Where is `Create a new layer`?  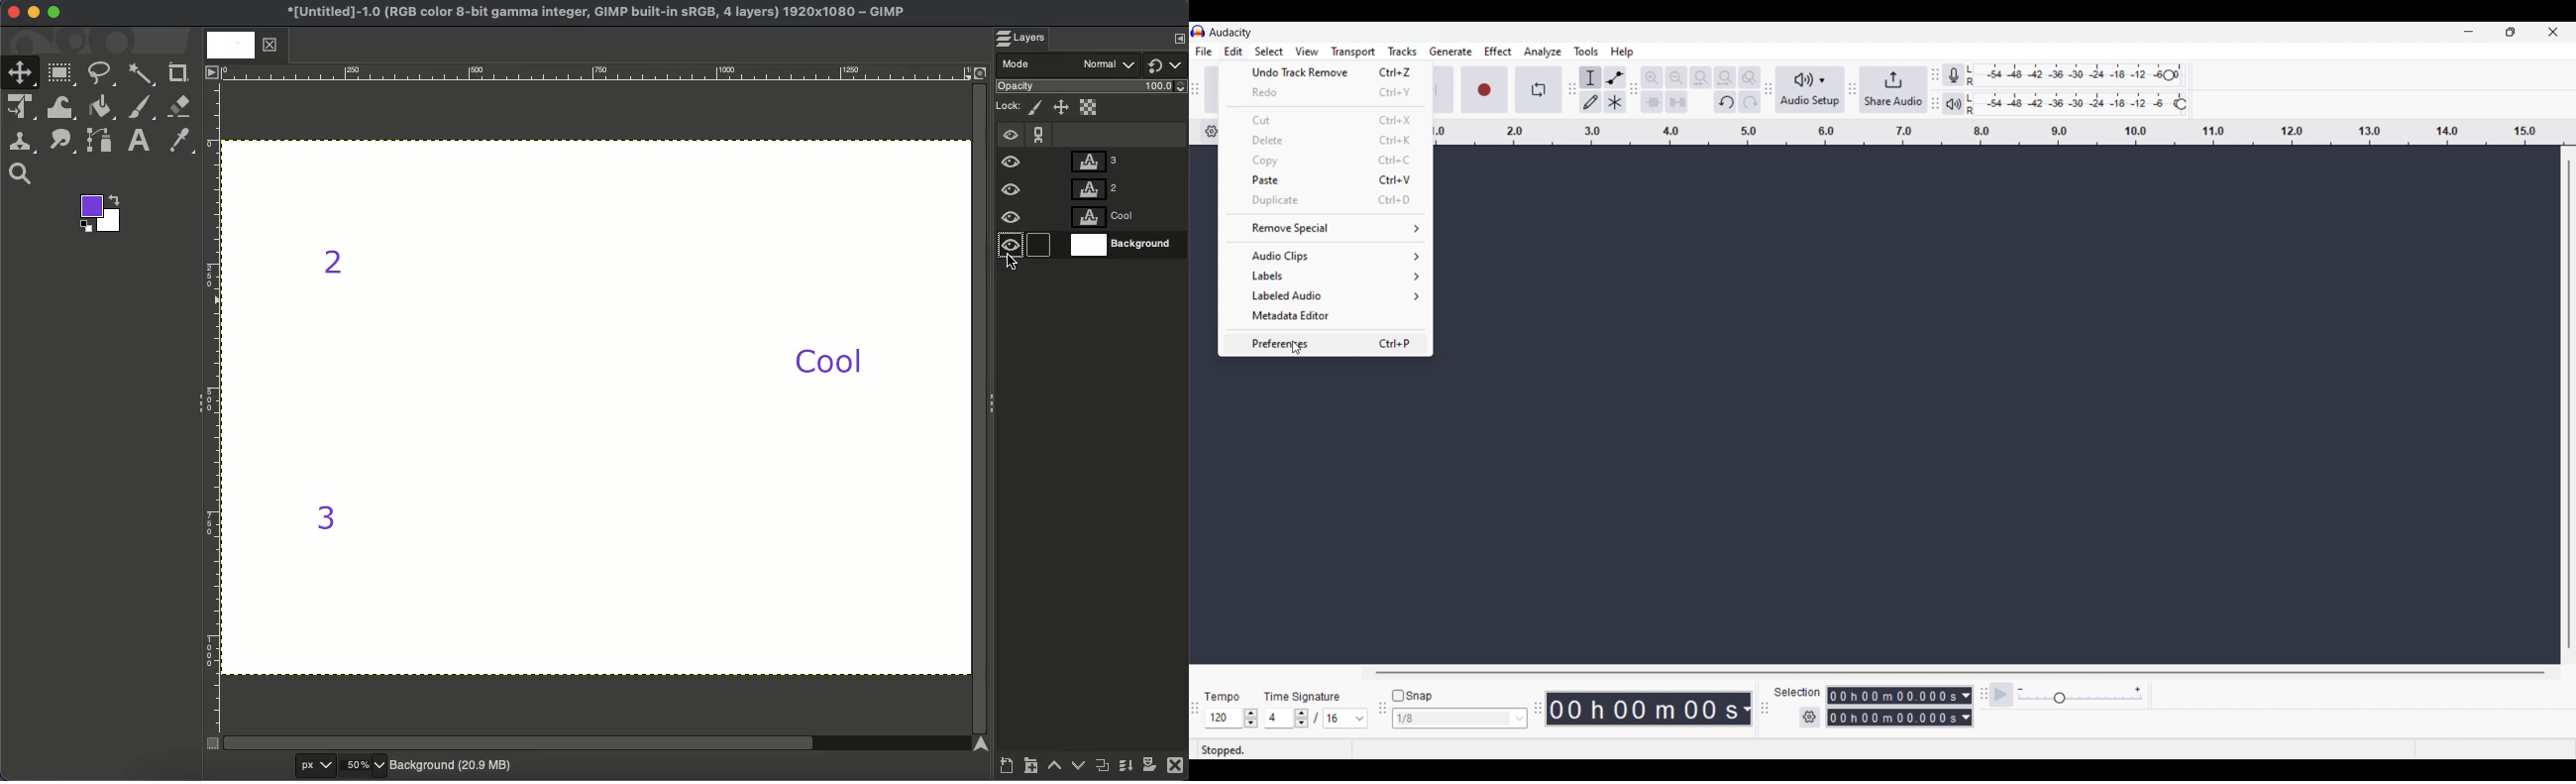
Create a new layer is located at coordinates (1006, 768).